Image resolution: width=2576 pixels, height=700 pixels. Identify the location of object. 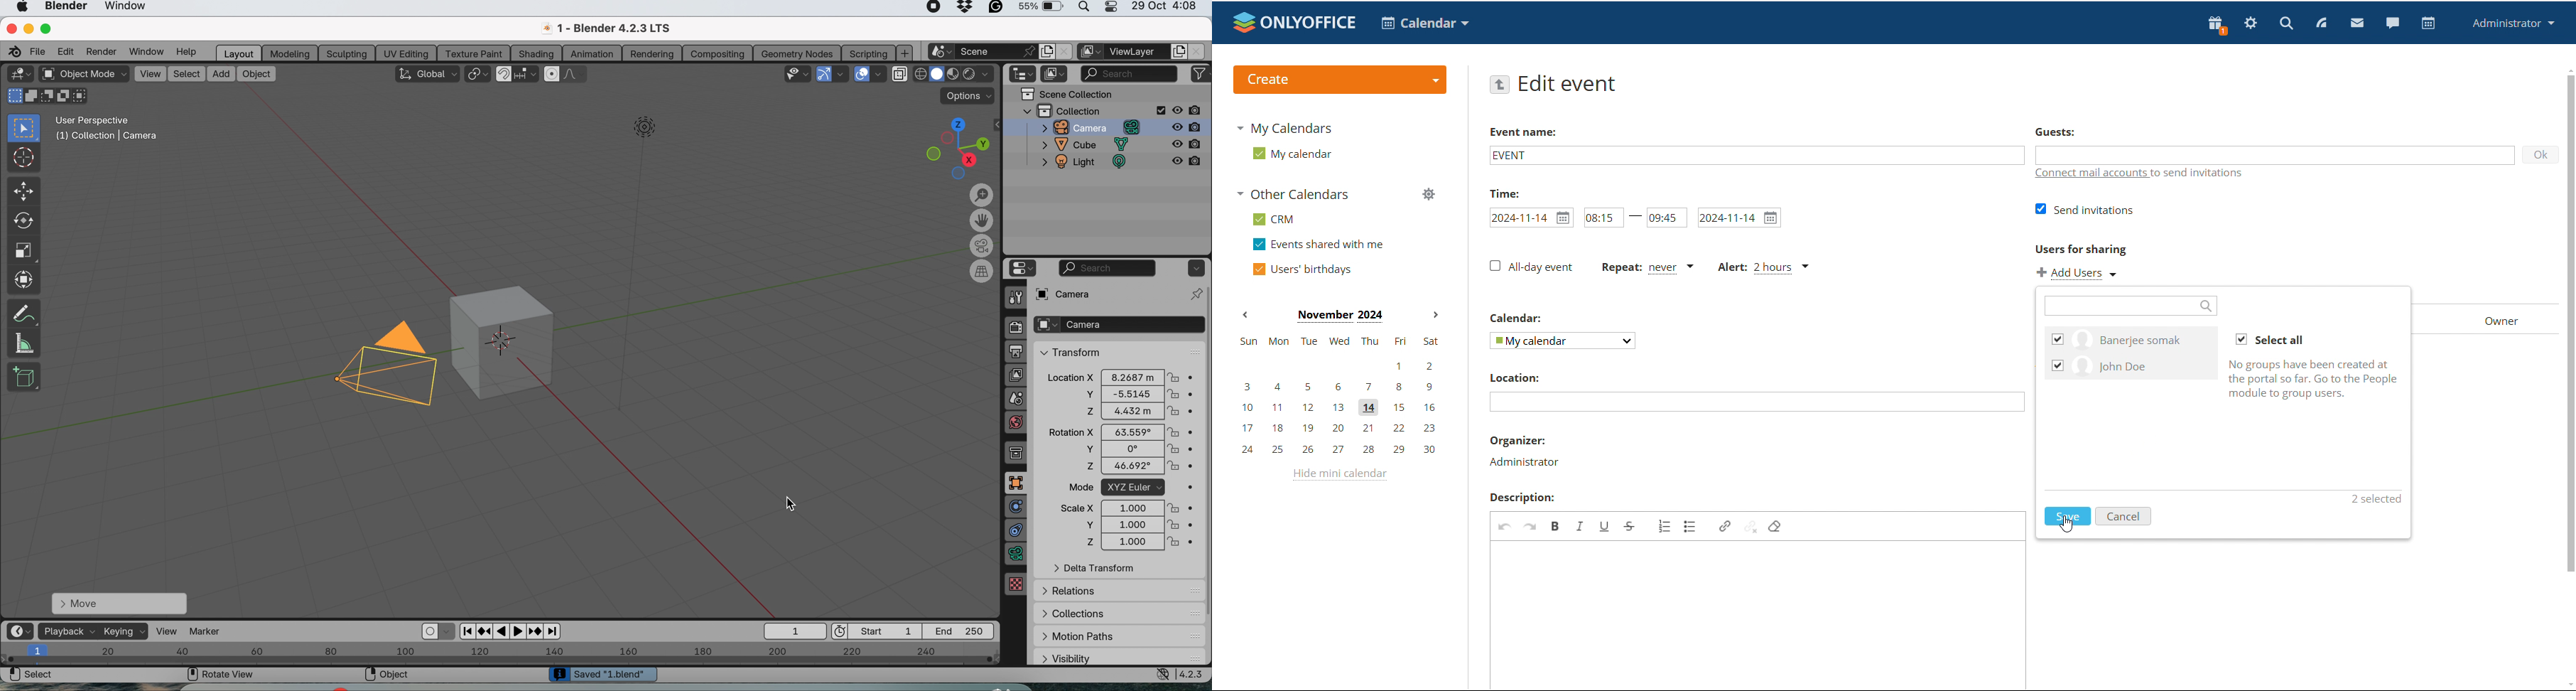
(1018, 482).